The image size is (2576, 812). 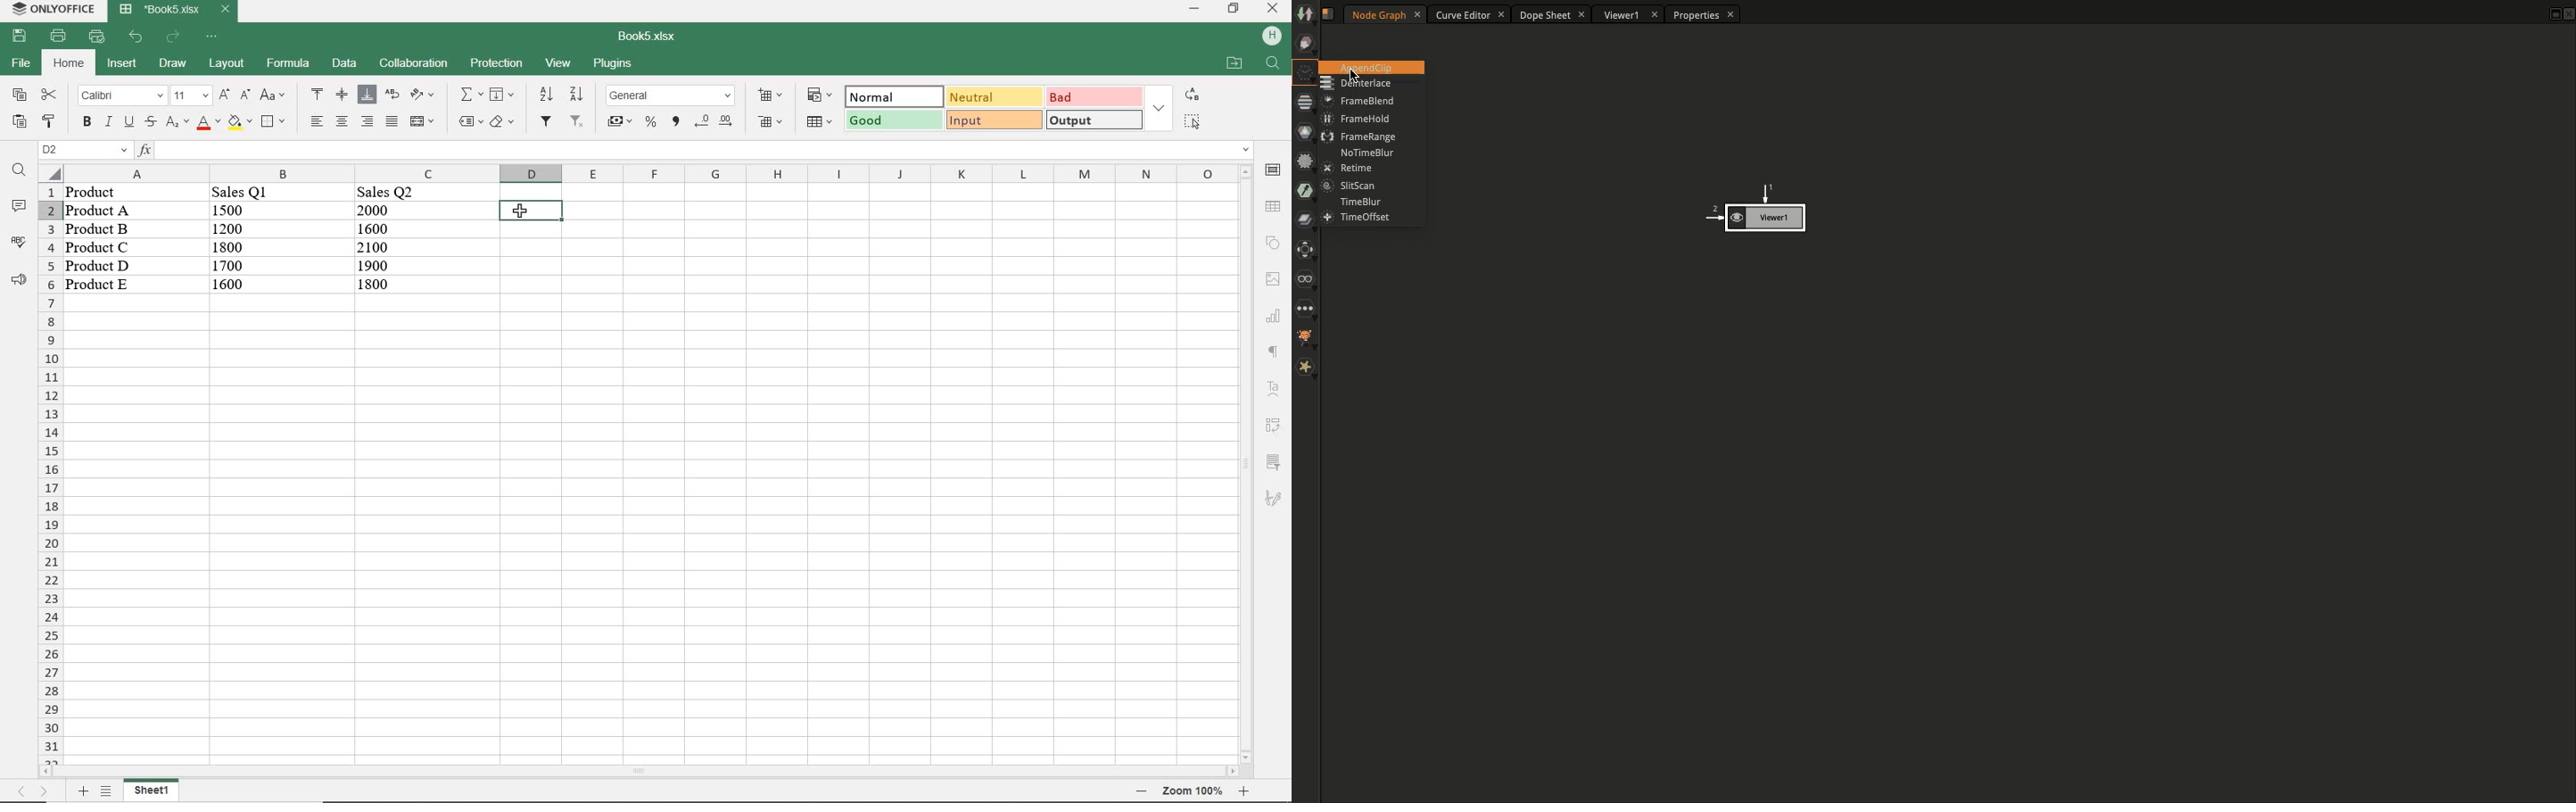 What do you see at coordinates (1095, 121) in the screenshot?
I see `output` at bounding box center [1095, 121].